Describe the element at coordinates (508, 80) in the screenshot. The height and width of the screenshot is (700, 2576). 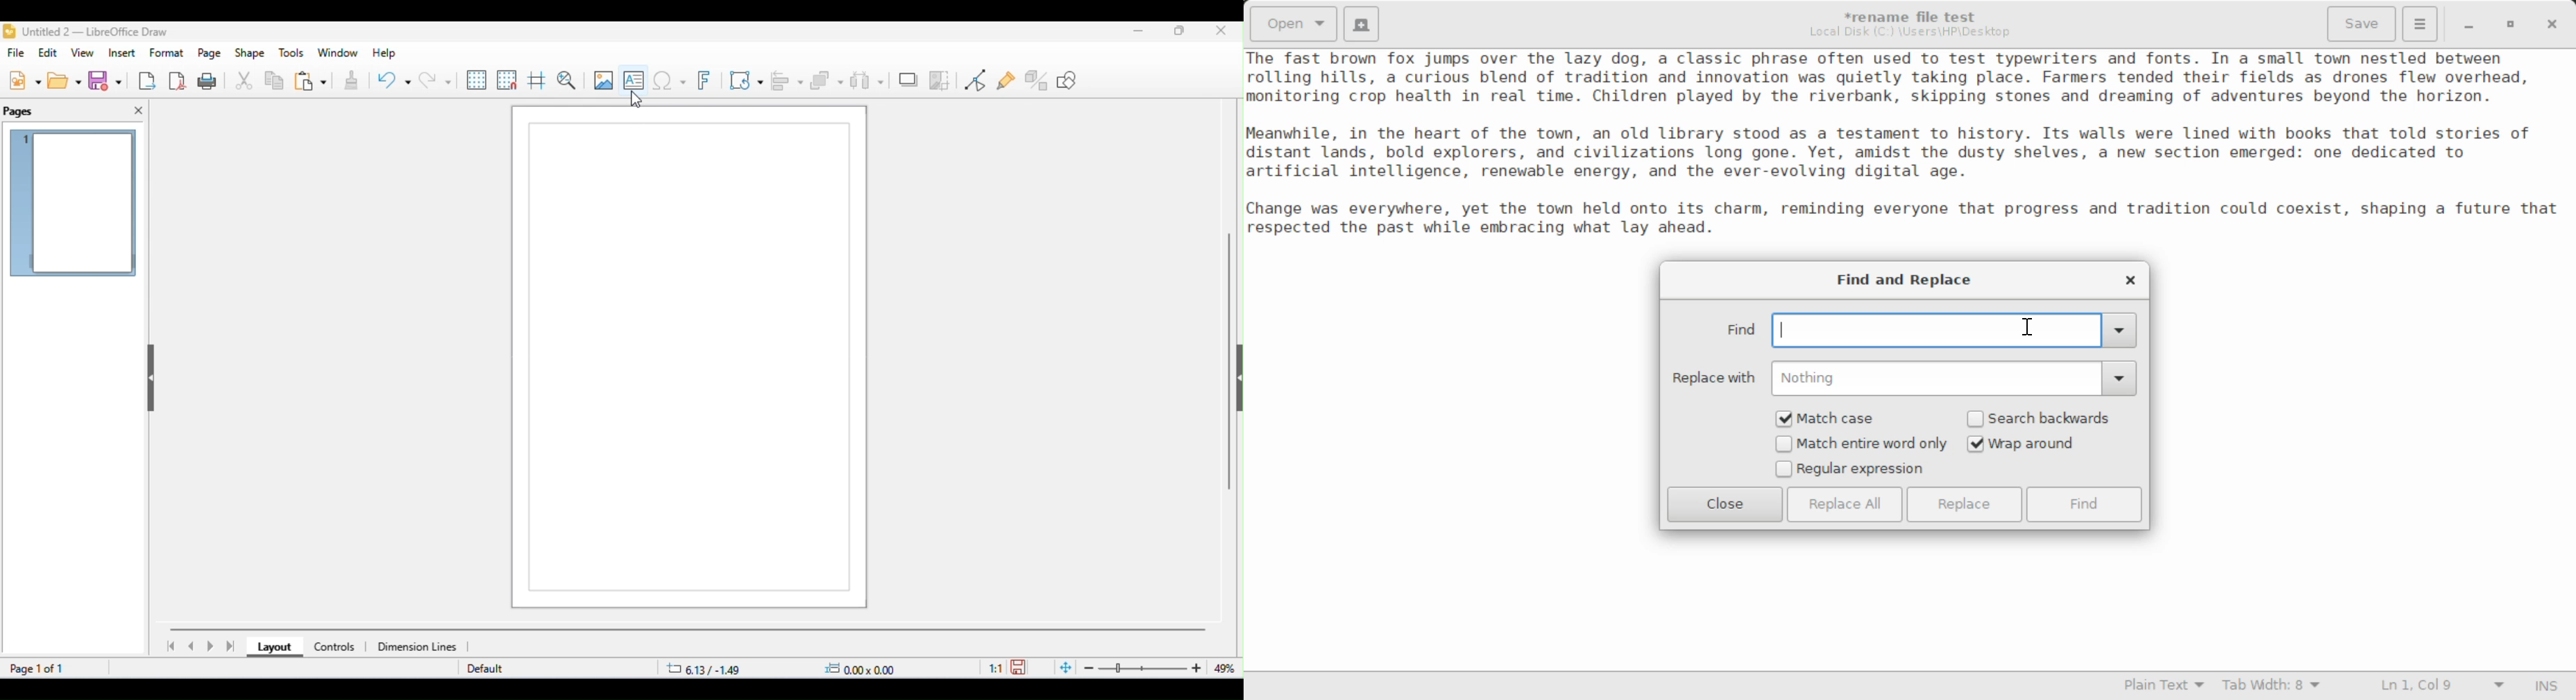
I see `snap to grid` at that location.